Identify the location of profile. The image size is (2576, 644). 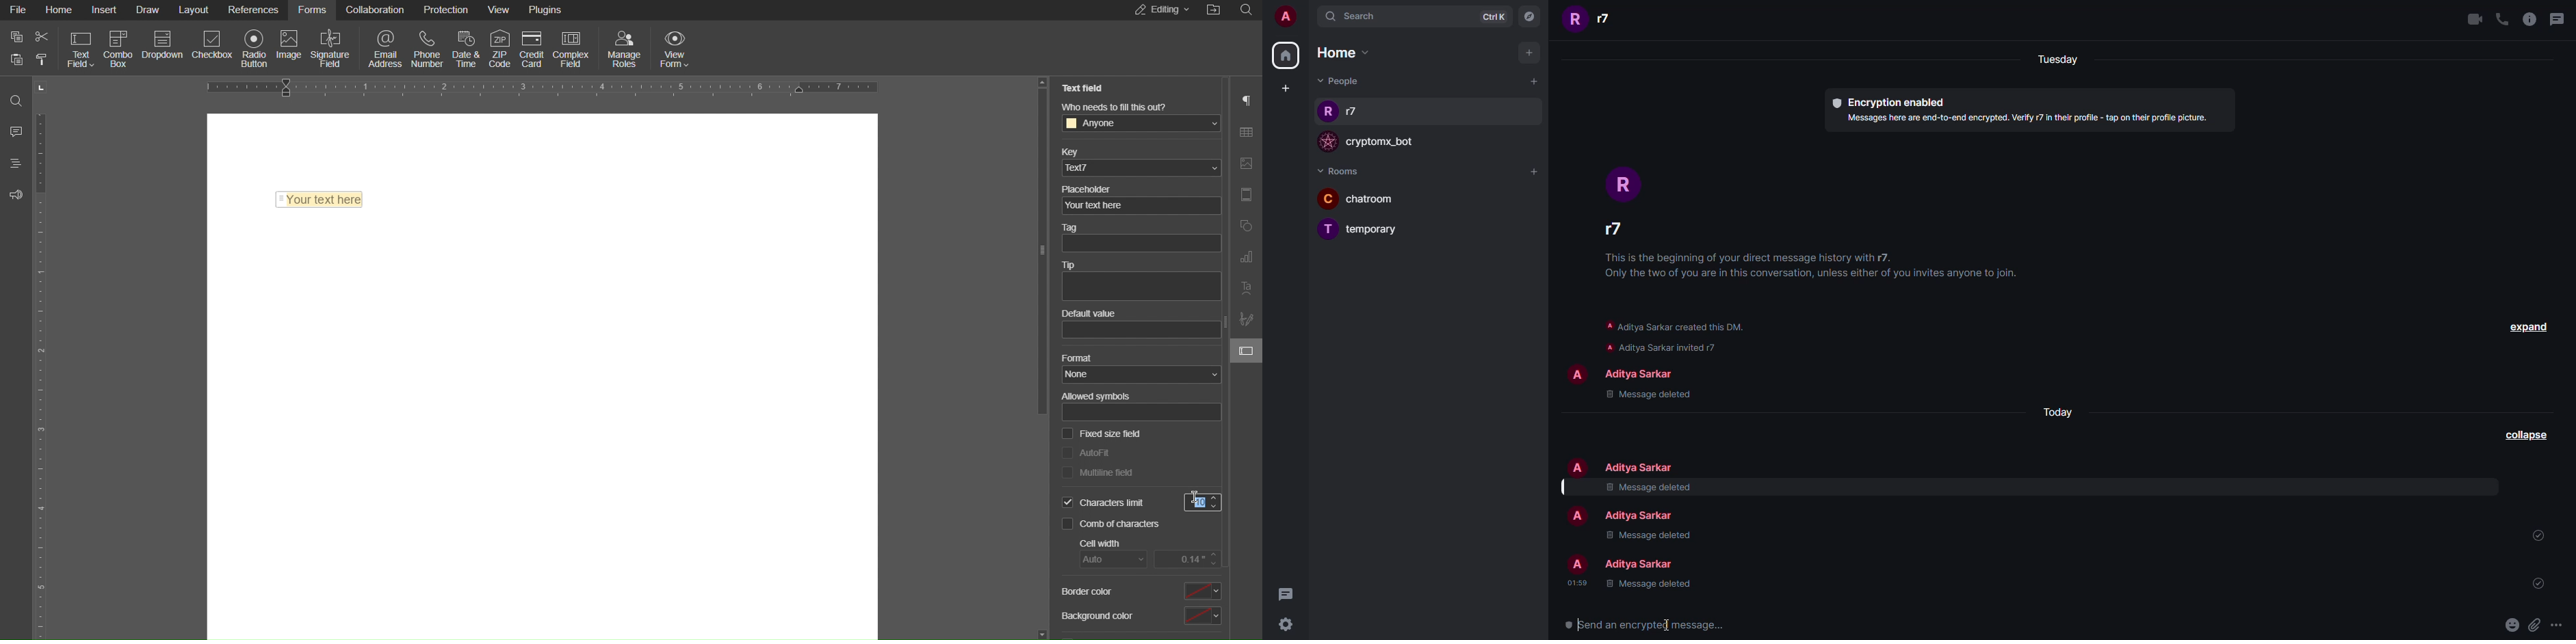
(1329, 230).